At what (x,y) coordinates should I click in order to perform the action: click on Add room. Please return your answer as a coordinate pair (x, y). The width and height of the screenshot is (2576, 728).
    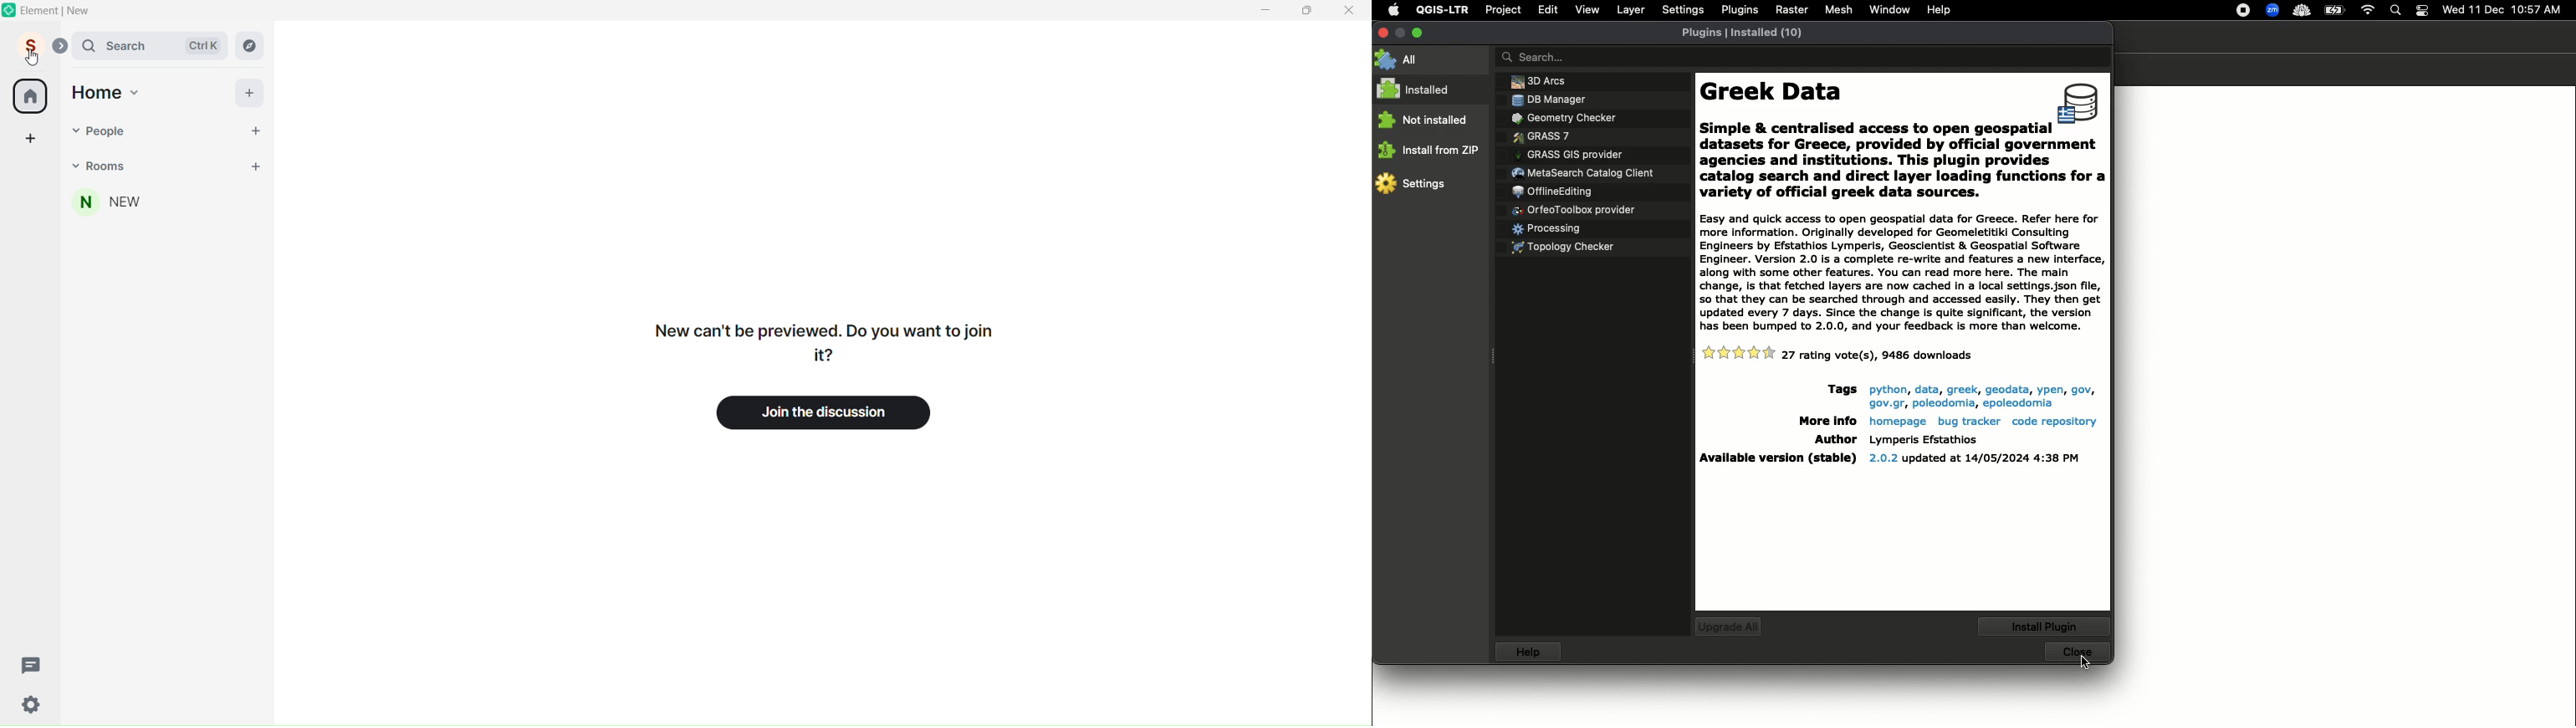
    Looking at the image, I should click on (256, 166).